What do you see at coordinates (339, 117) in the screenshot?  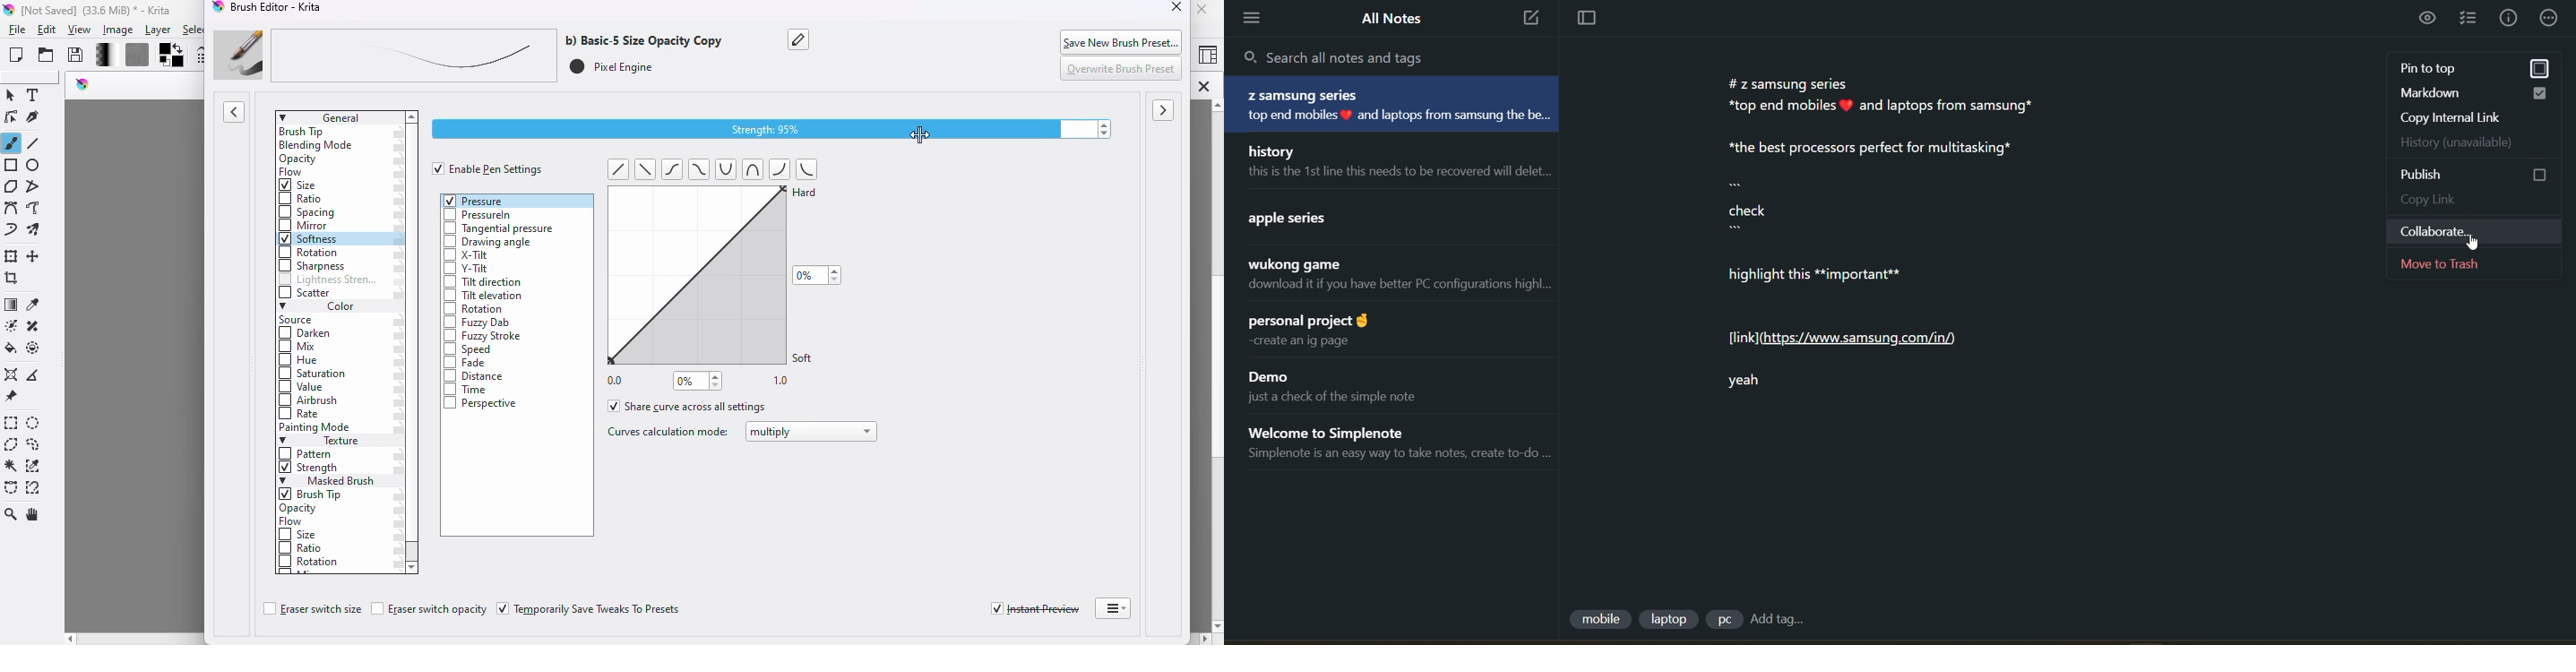 I see `general settings` at bounding box center [339, 117].